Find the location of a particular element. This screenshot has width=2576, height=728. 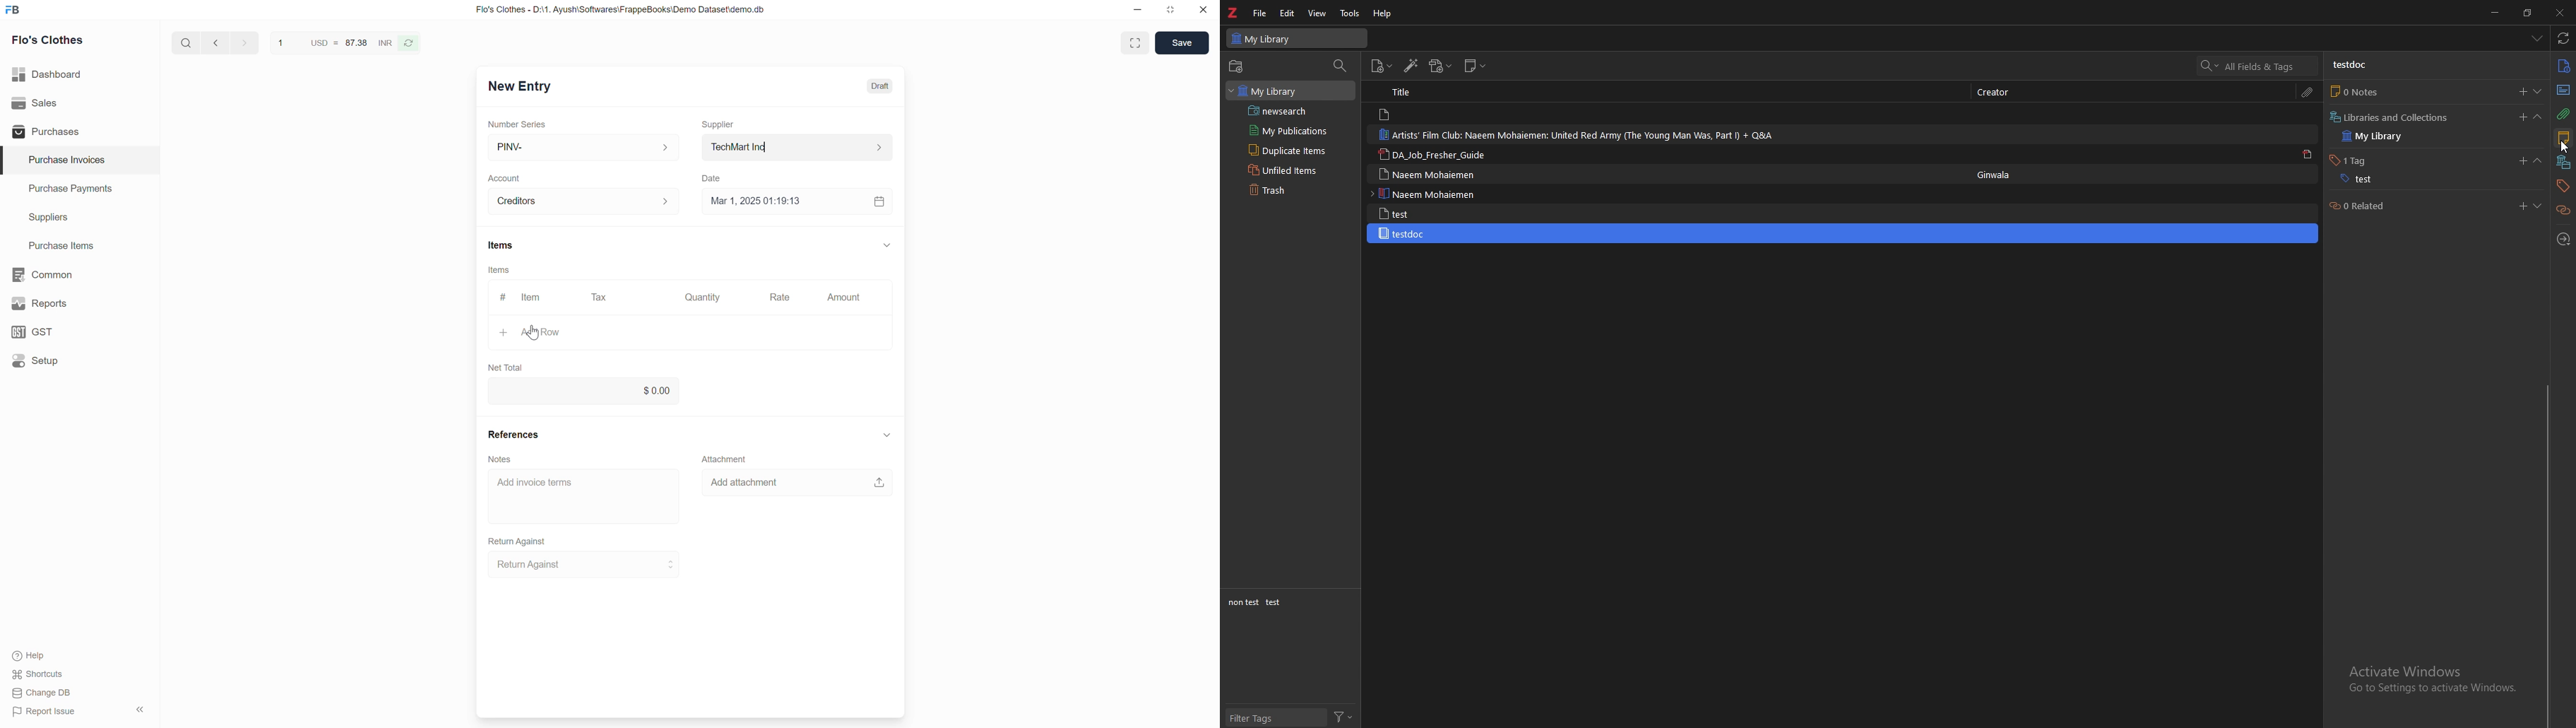

Account  is located at coordinates (584, 199).